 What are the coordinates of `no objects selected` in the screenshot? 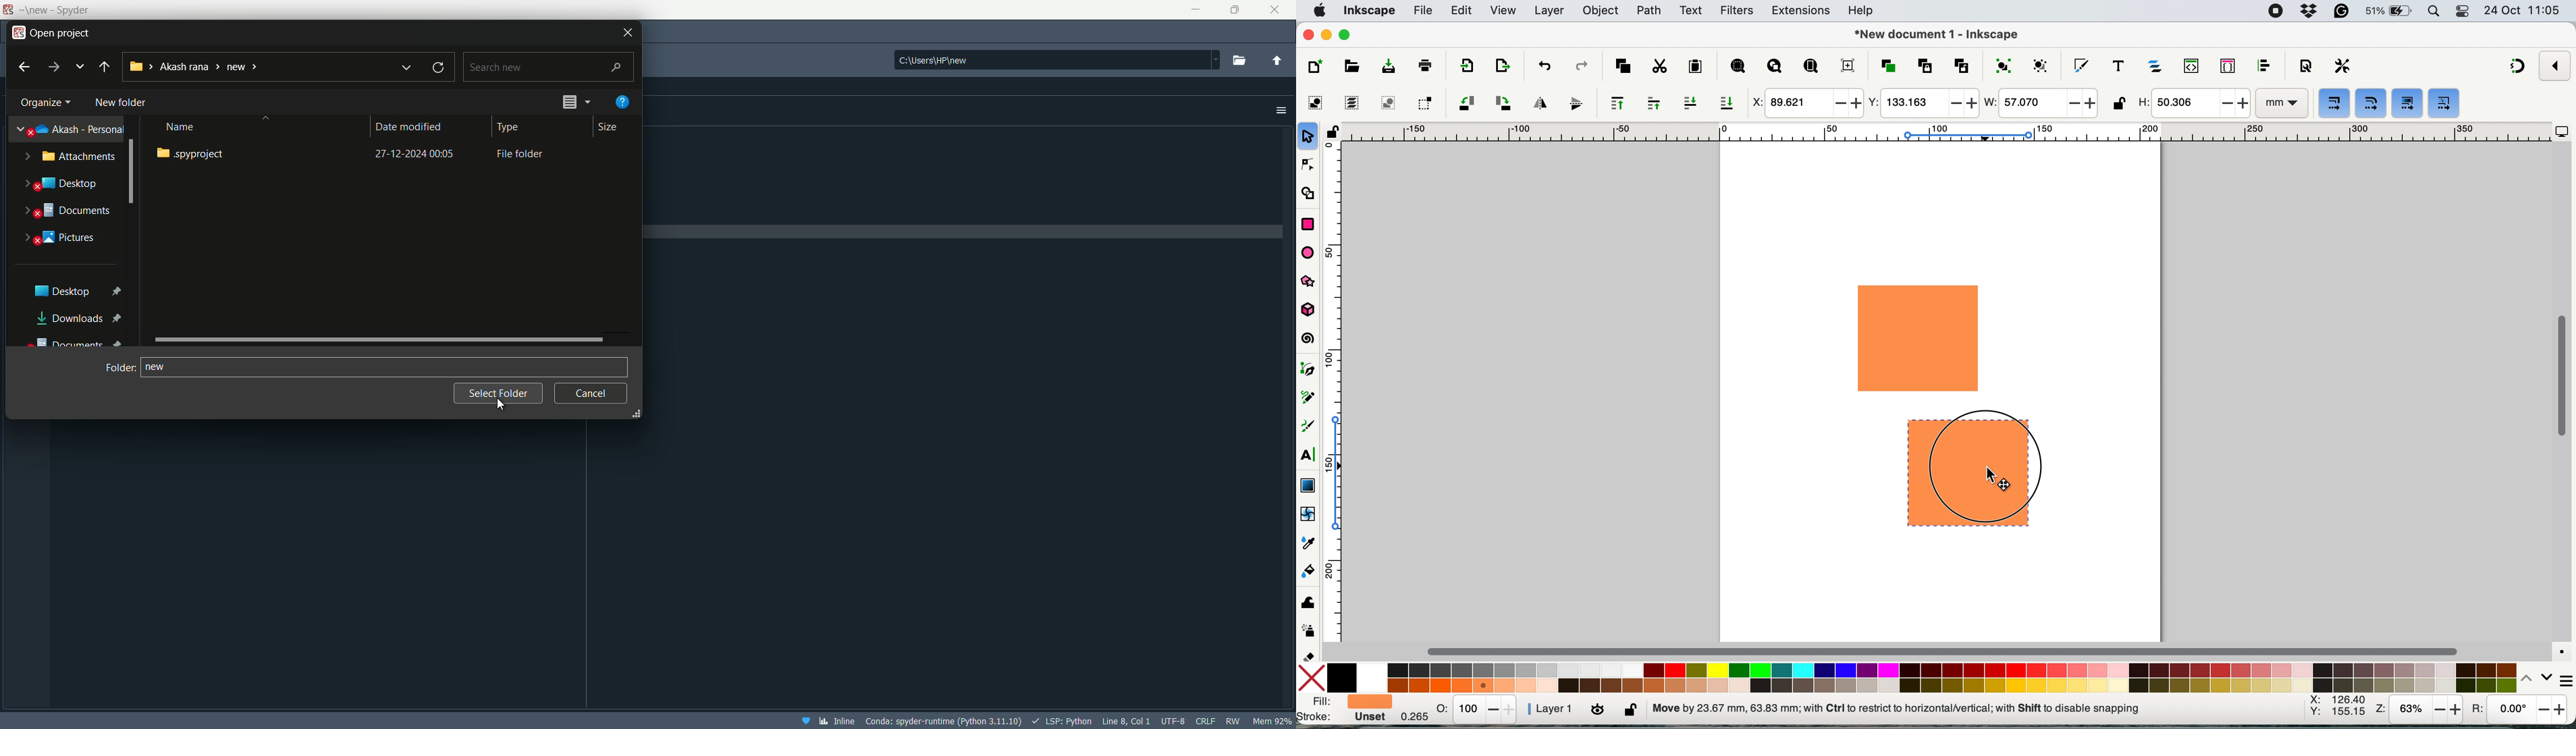 It's located at (1915, 709).